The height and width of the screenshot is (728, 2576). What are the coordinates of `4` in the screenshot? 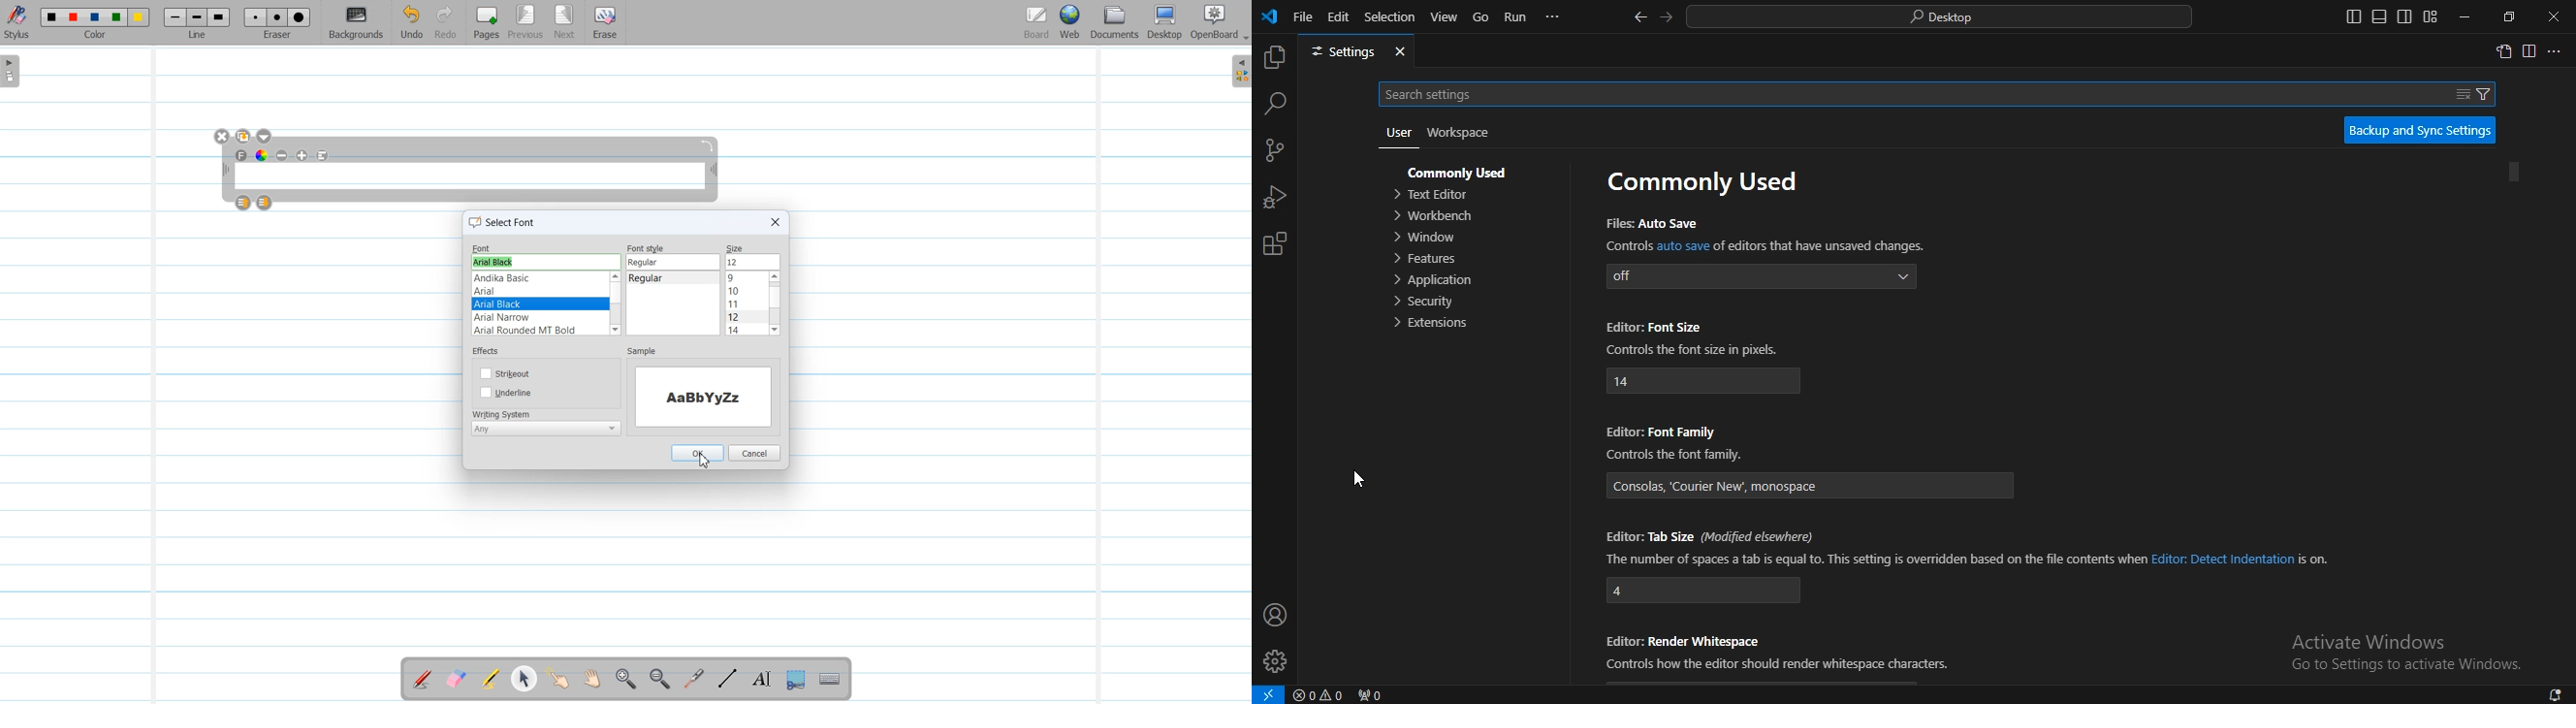 It's located at (1701, 590).